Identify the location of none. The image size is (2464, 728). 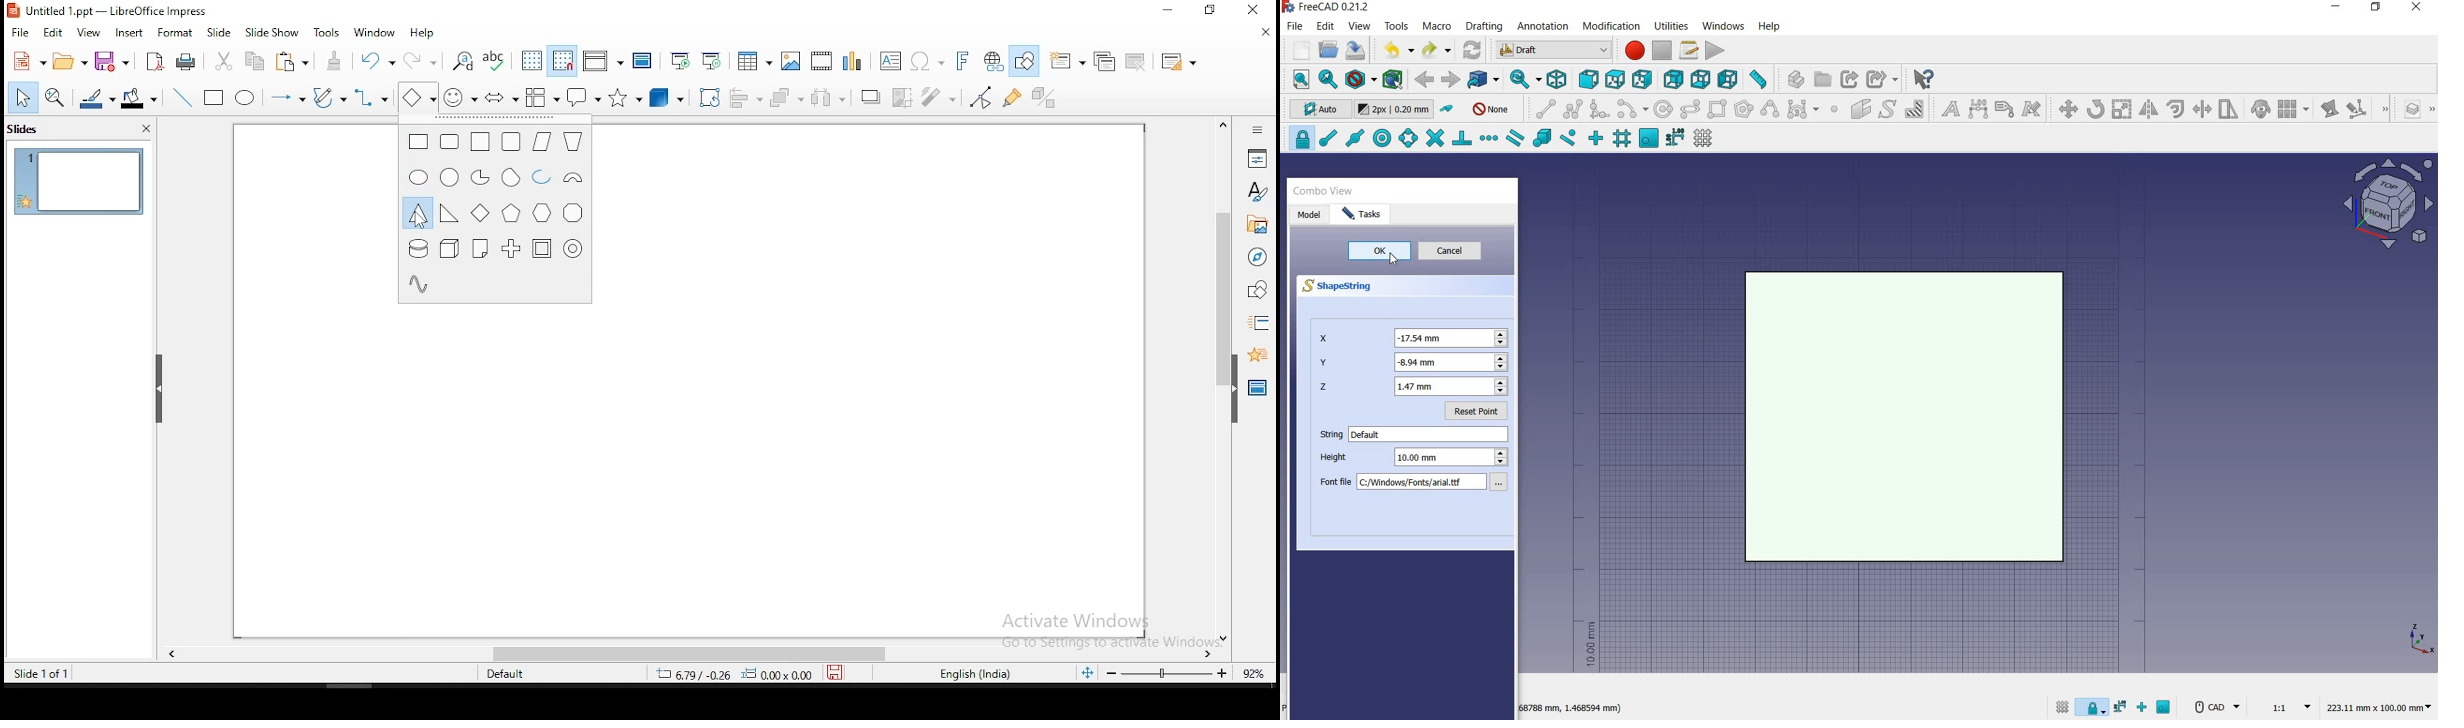
(1492, 108).